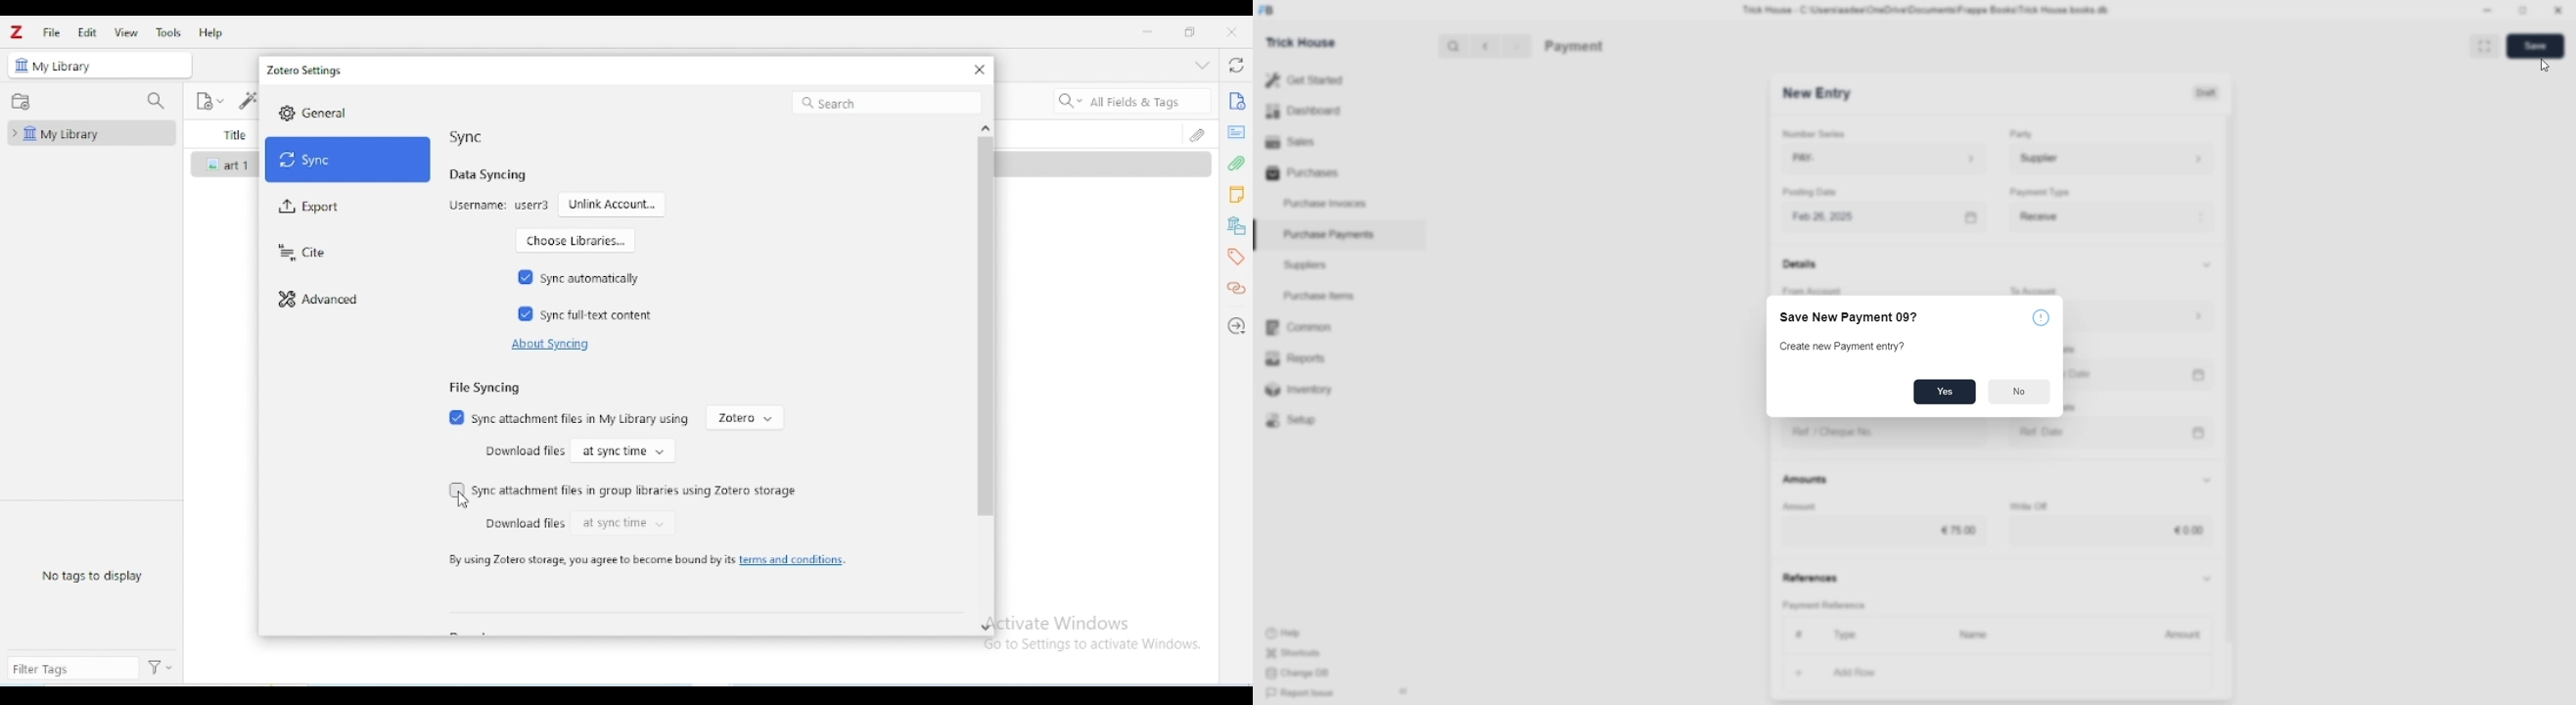 This screenshot has width=2576, height=728. Describe the element at coordinates (210, 32) in the screenshot. I see `help` at that location.